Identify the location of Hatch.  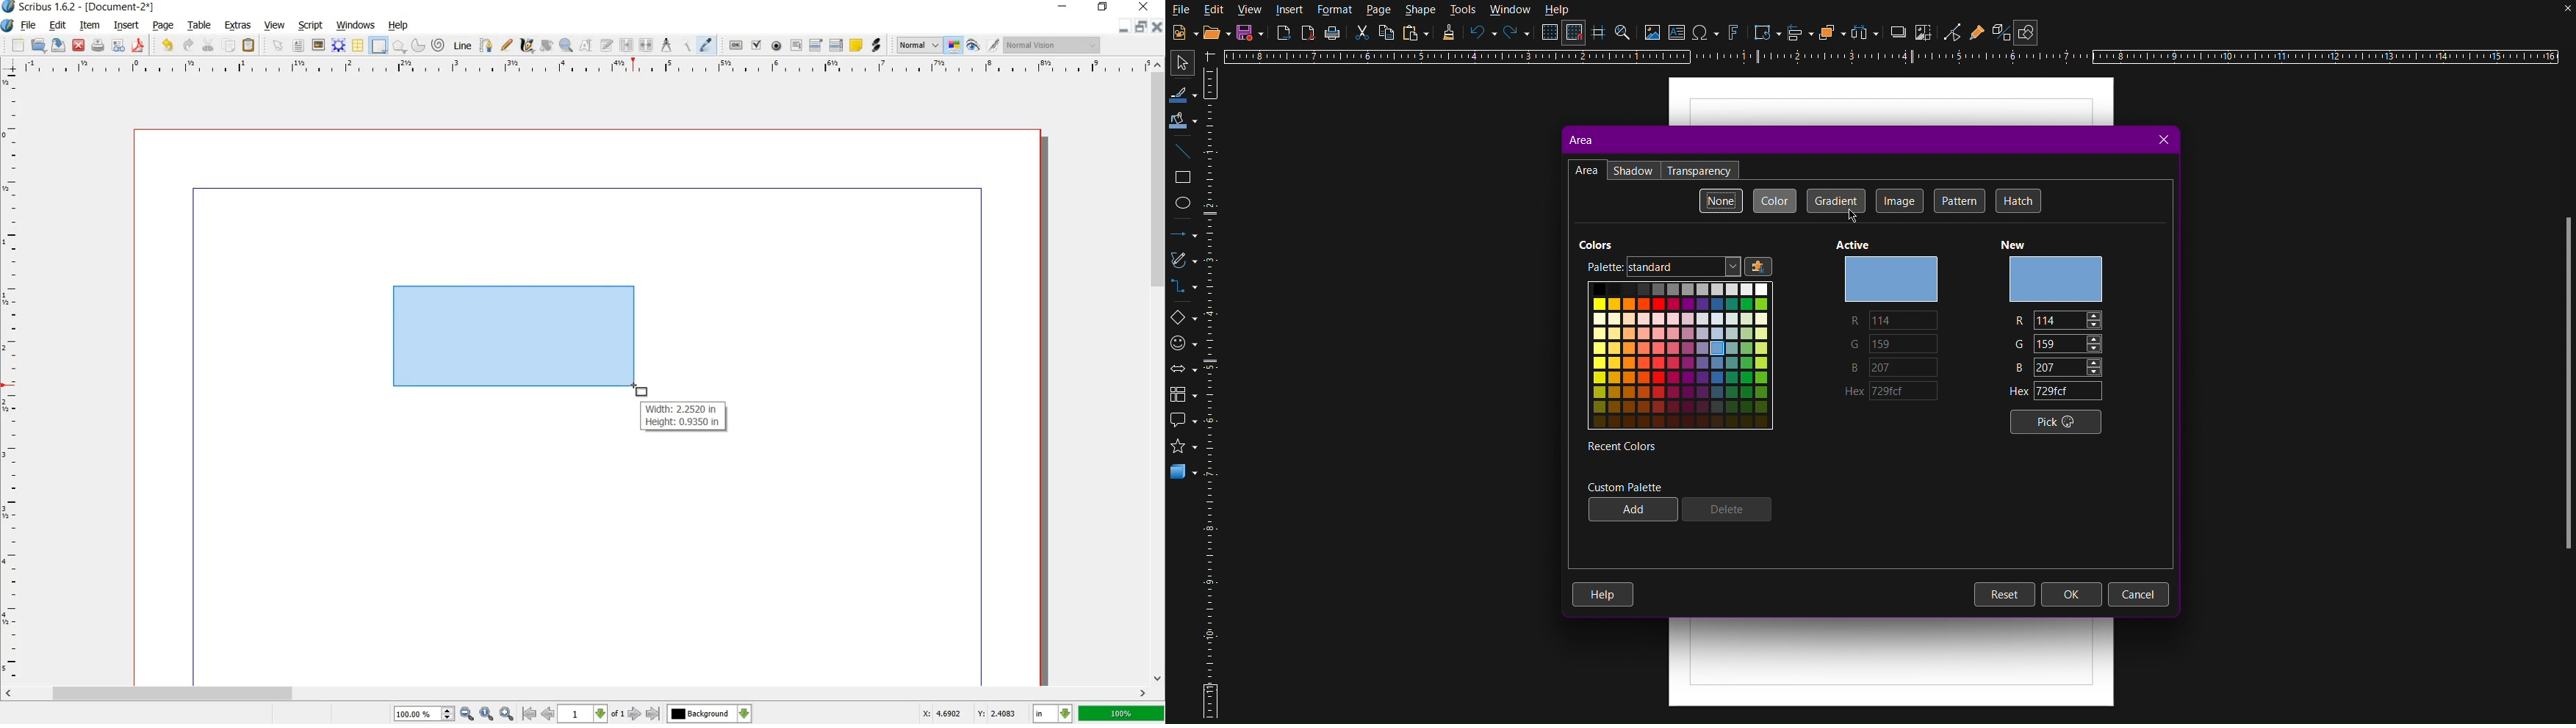
(2016, 200).